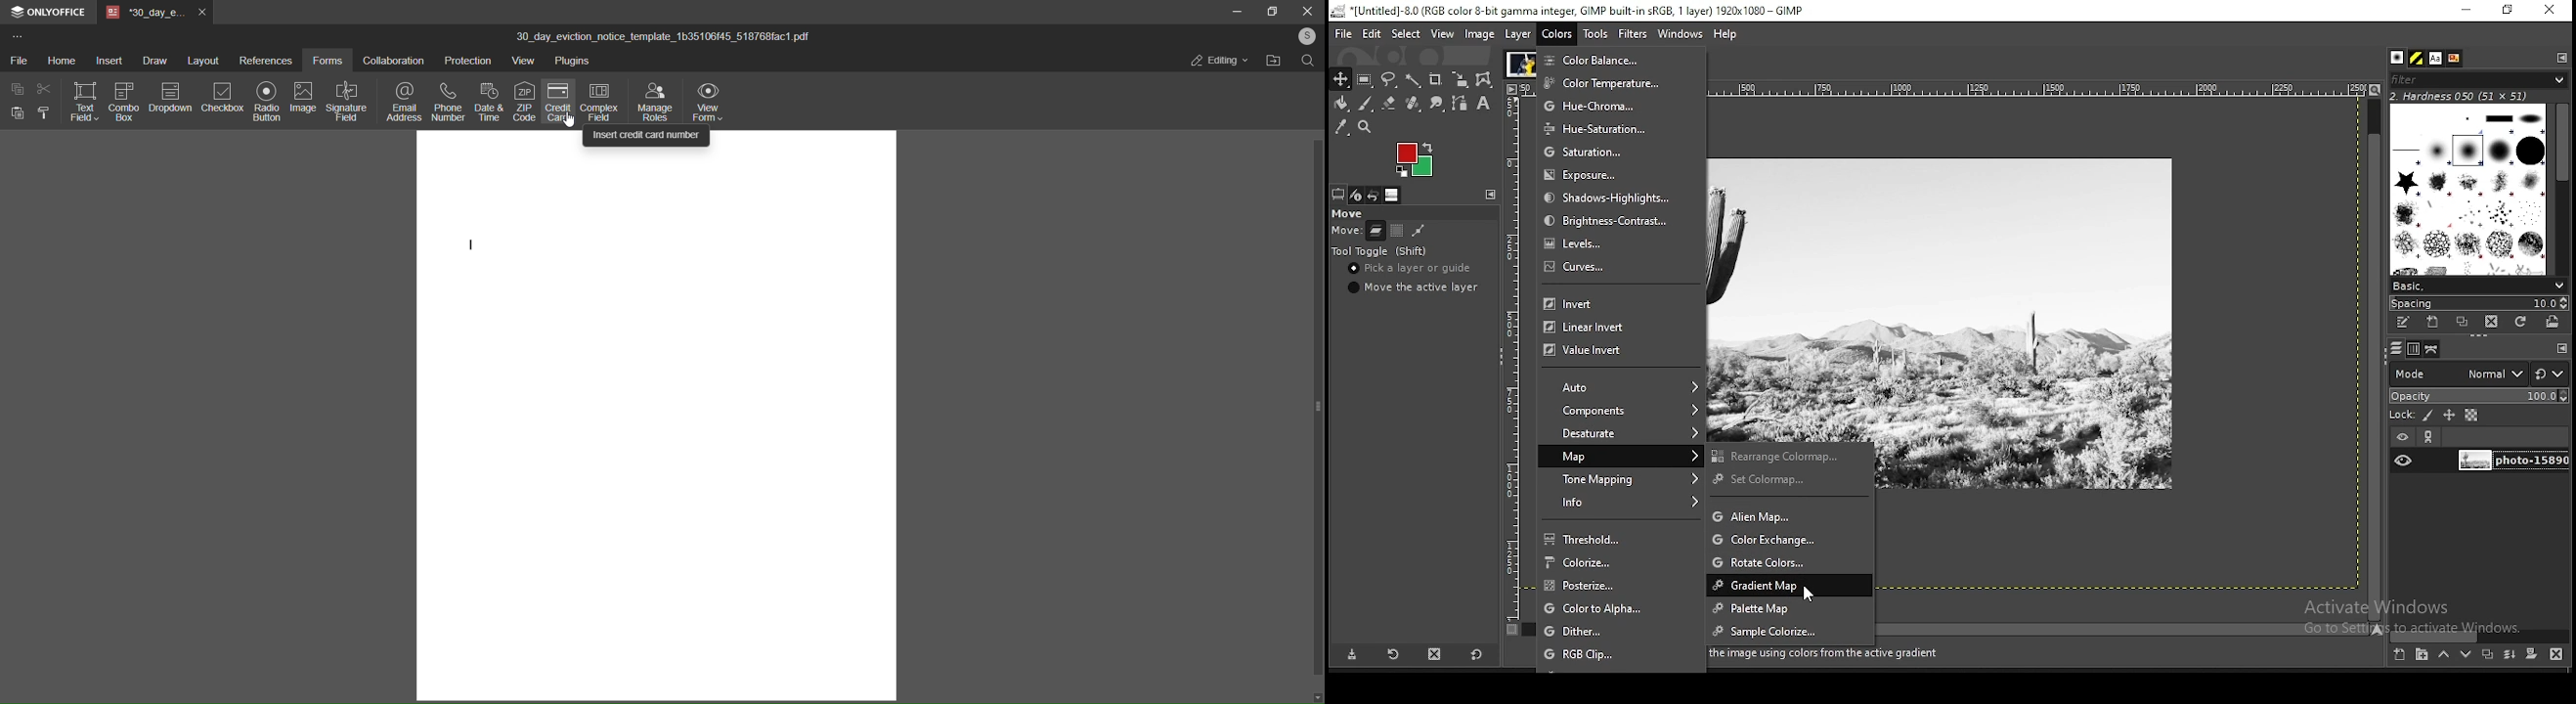 This screenshot has width=2576, height=728. What do you see at coordinates (123, 101) in the screenshot?
I see `check box` at bounding box center [123, 101].